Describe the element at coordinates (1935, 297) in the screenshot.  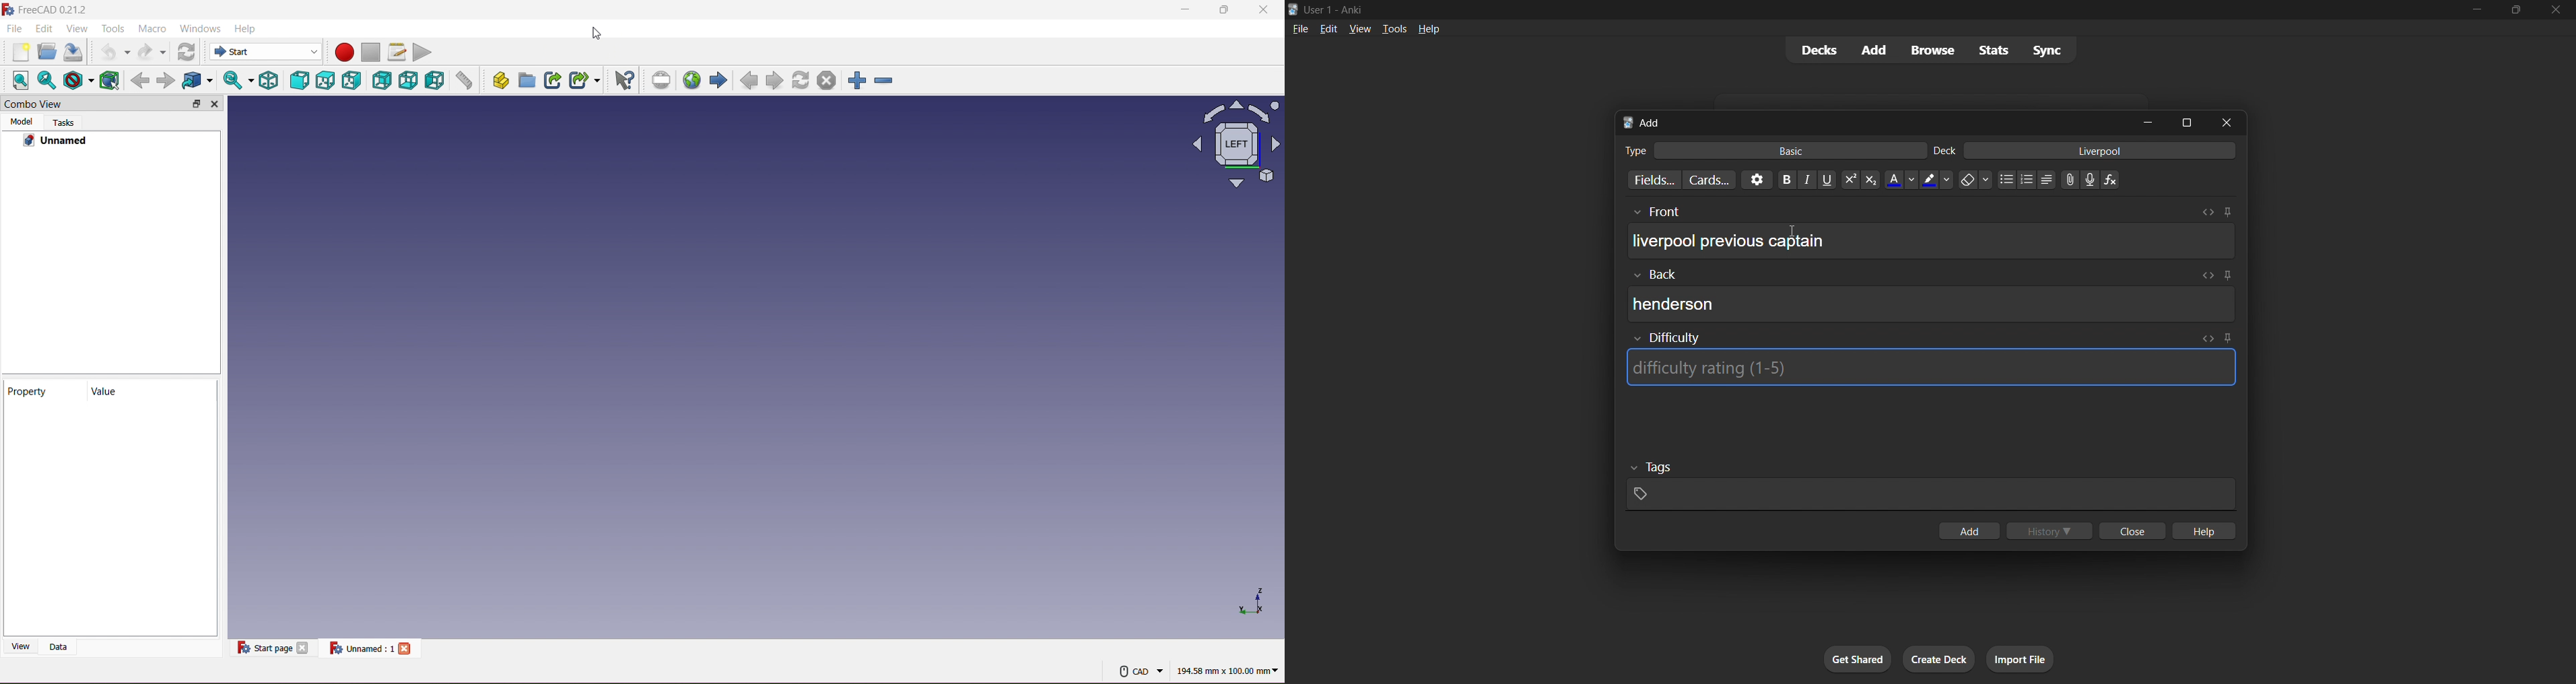
I see `card back input box` at that location.